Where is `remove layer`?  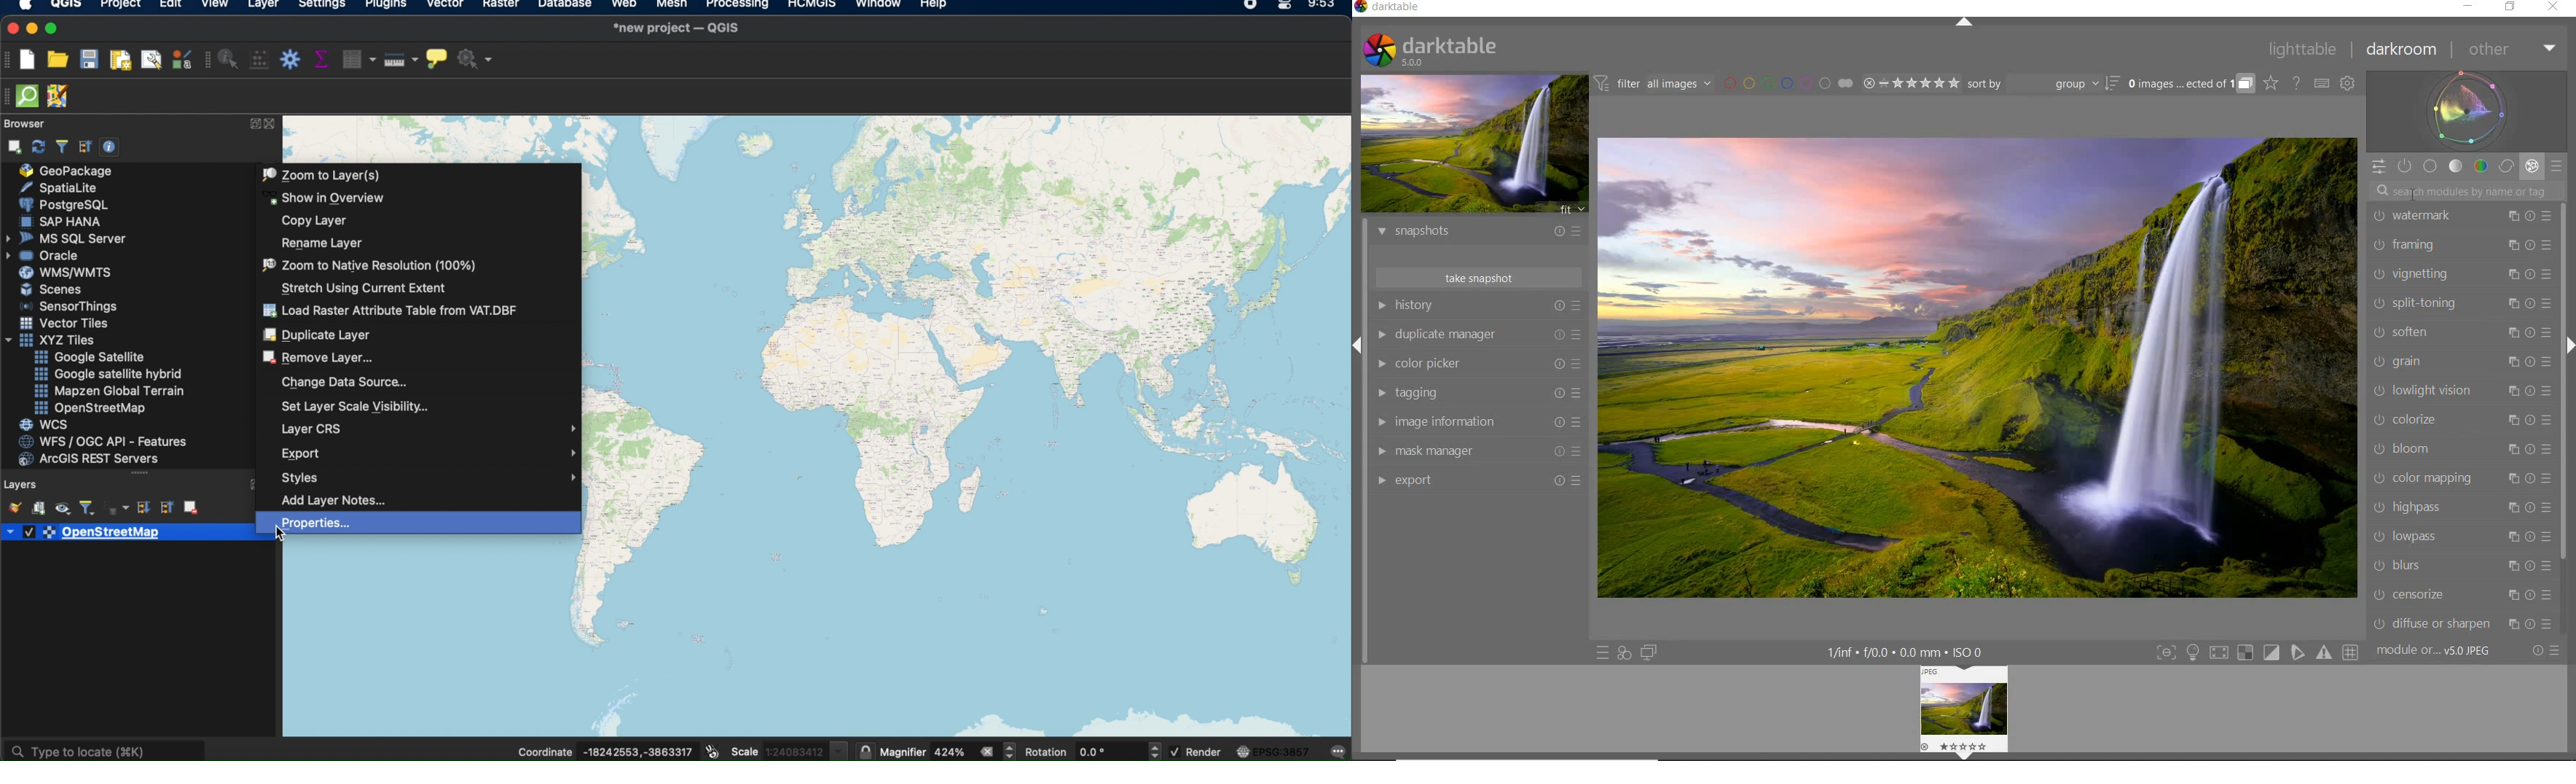 remove layer is located at coordinates (318, 357).